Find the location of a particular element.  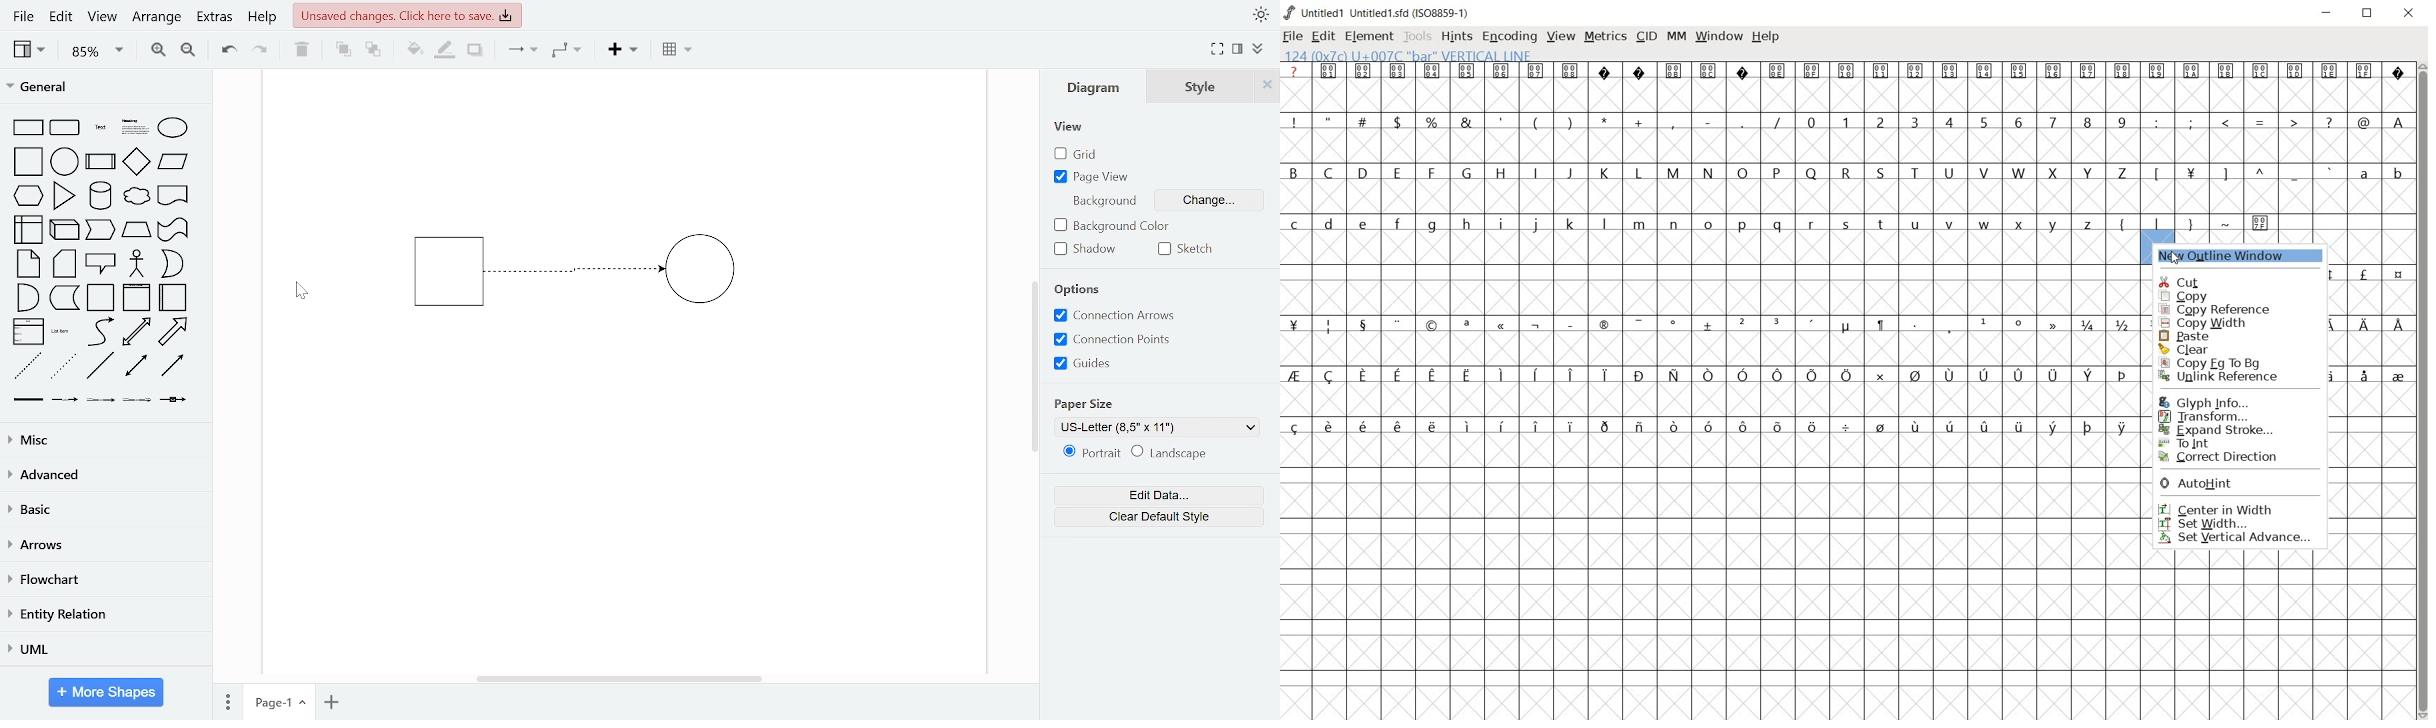

special letter is located at coordinates (2379, 374).